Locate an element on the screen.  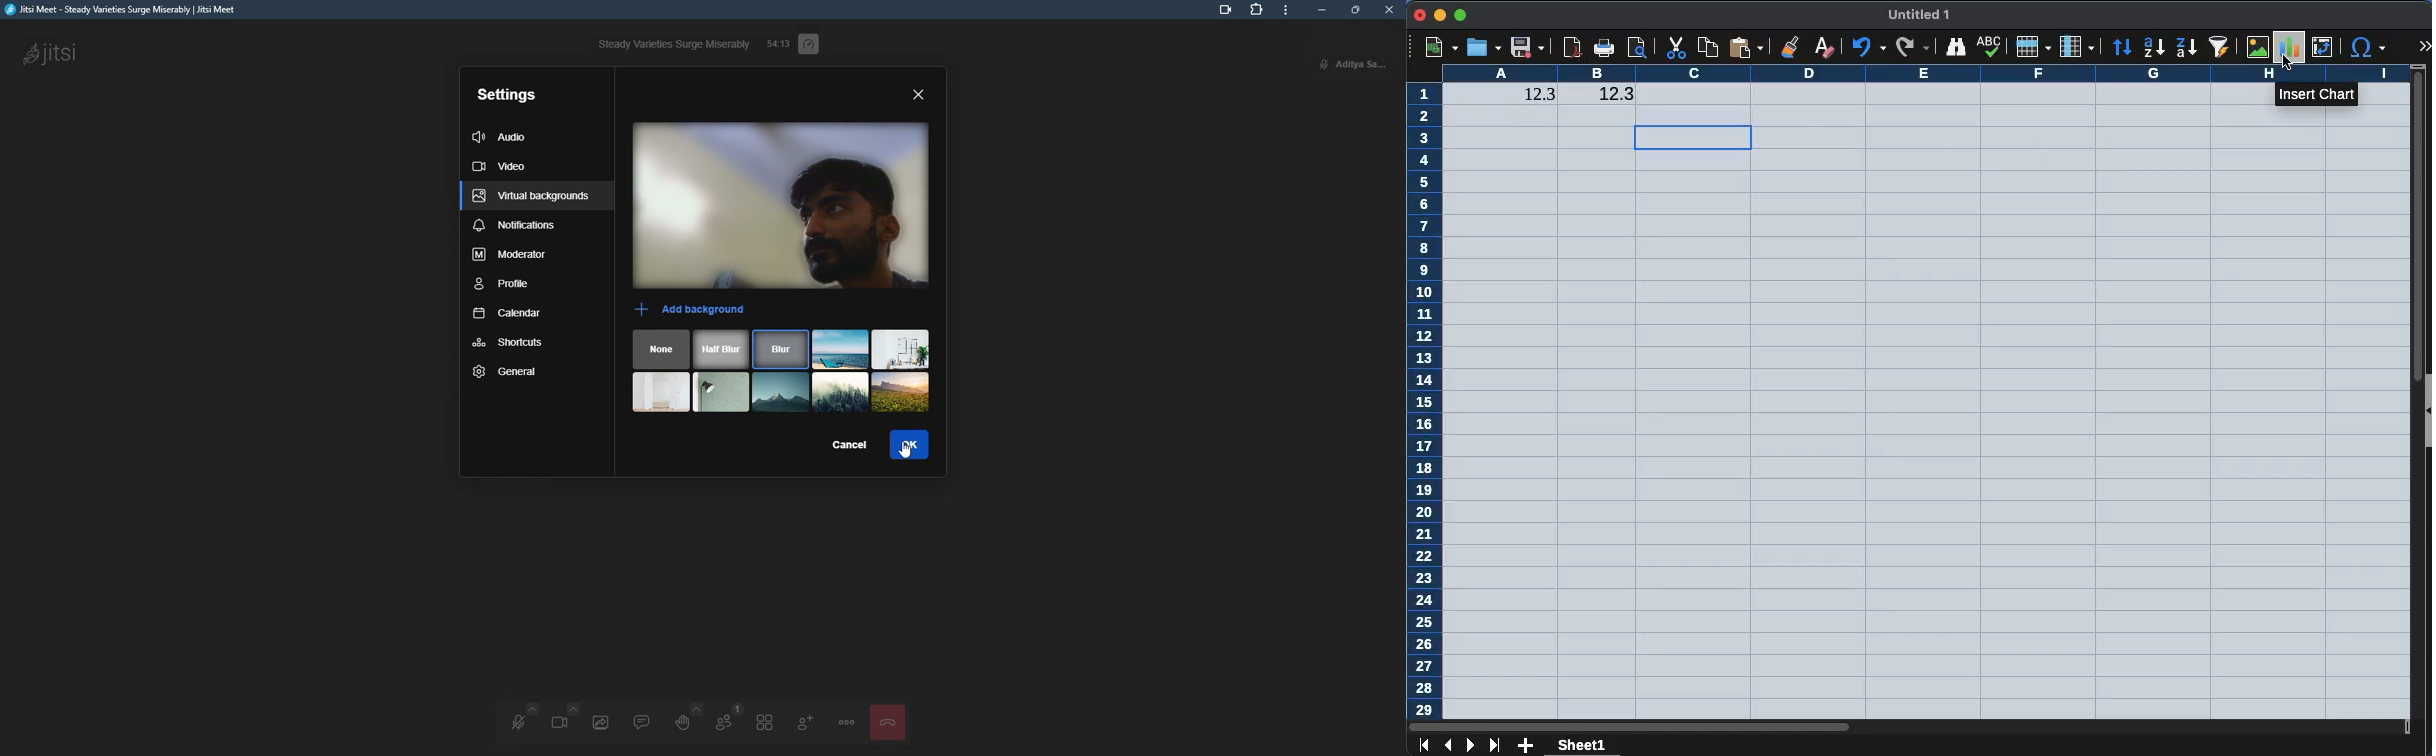
participants is located at coordinates (725, 720).